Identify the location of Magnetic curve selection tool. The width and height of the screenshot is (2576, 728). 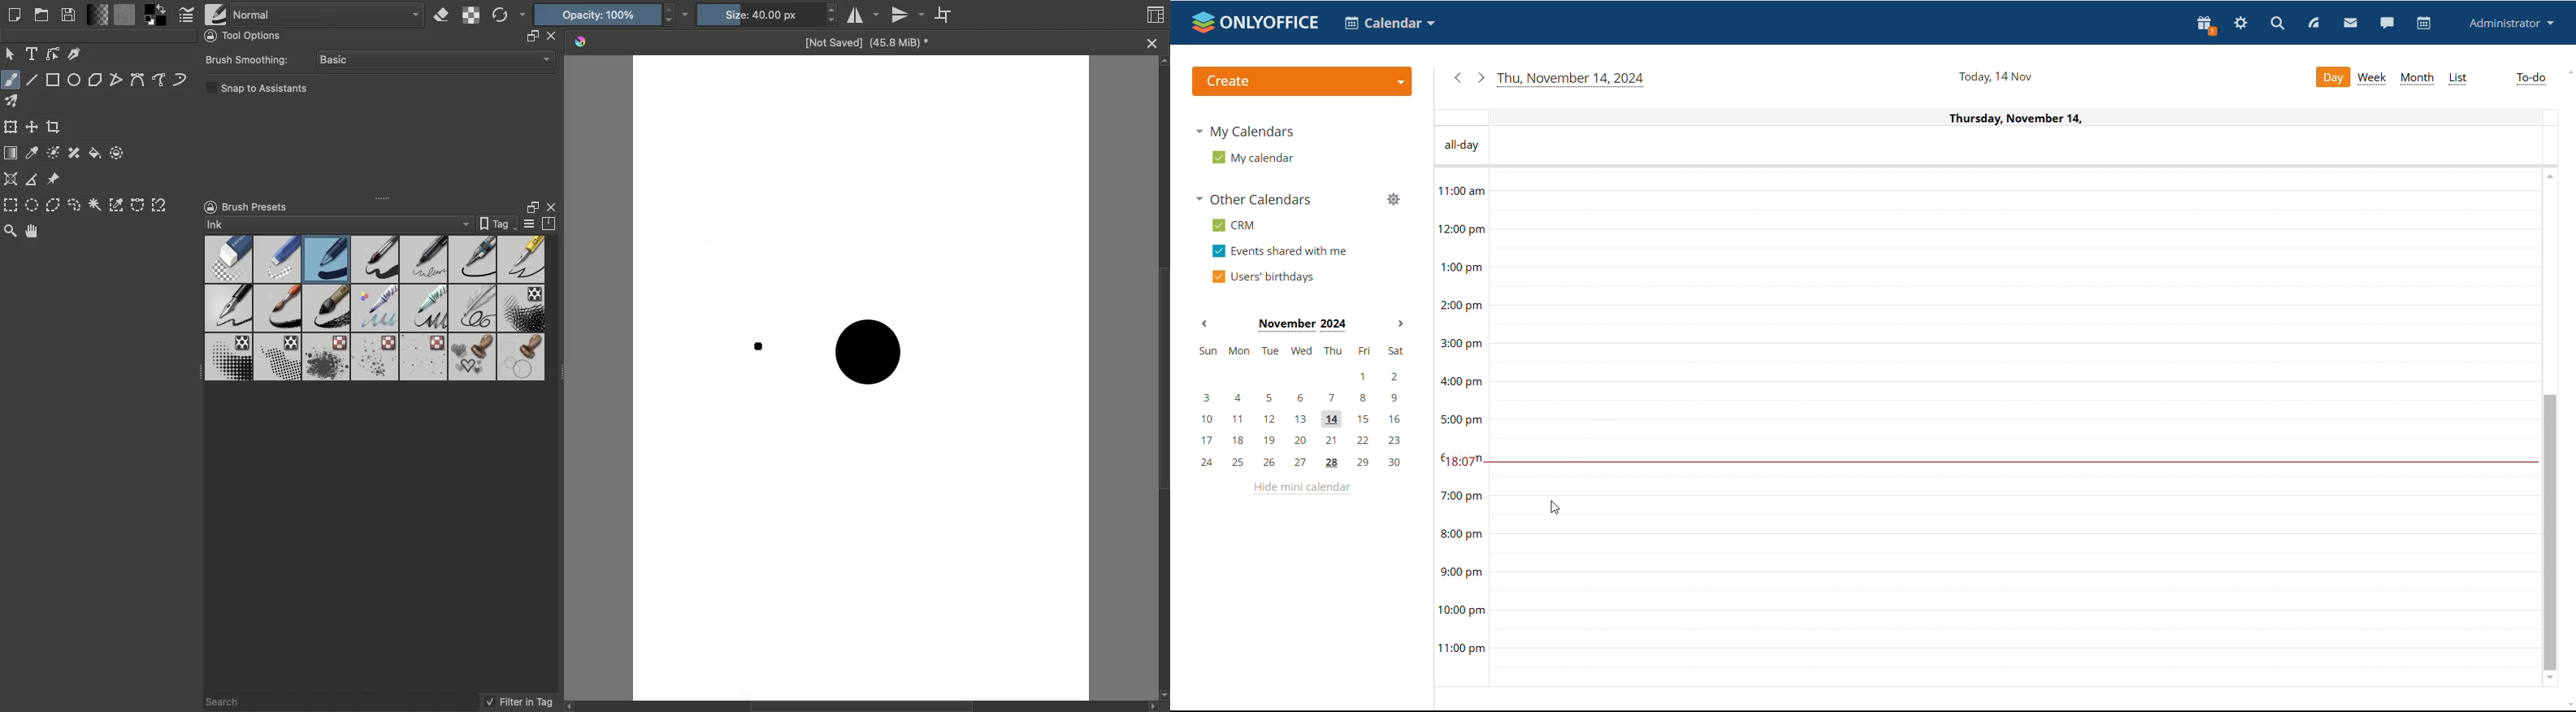
(161, 205).